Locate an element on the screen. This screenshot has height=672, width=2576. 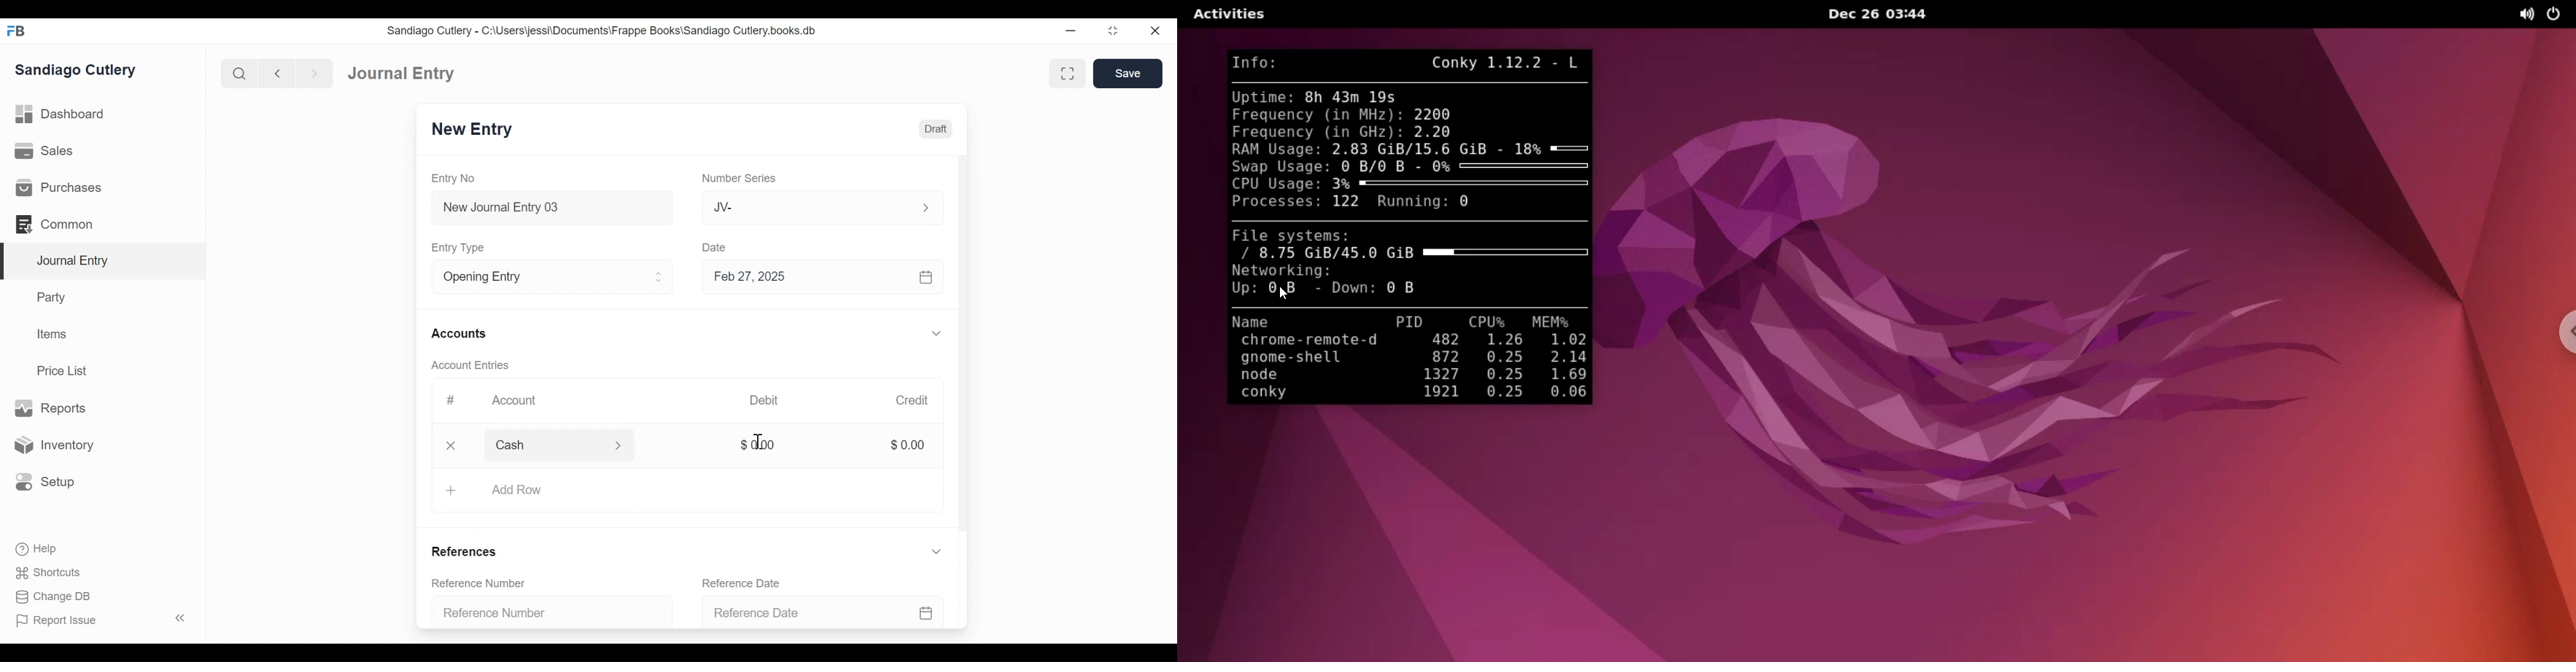
Debit is located at coordinates (765, 399).